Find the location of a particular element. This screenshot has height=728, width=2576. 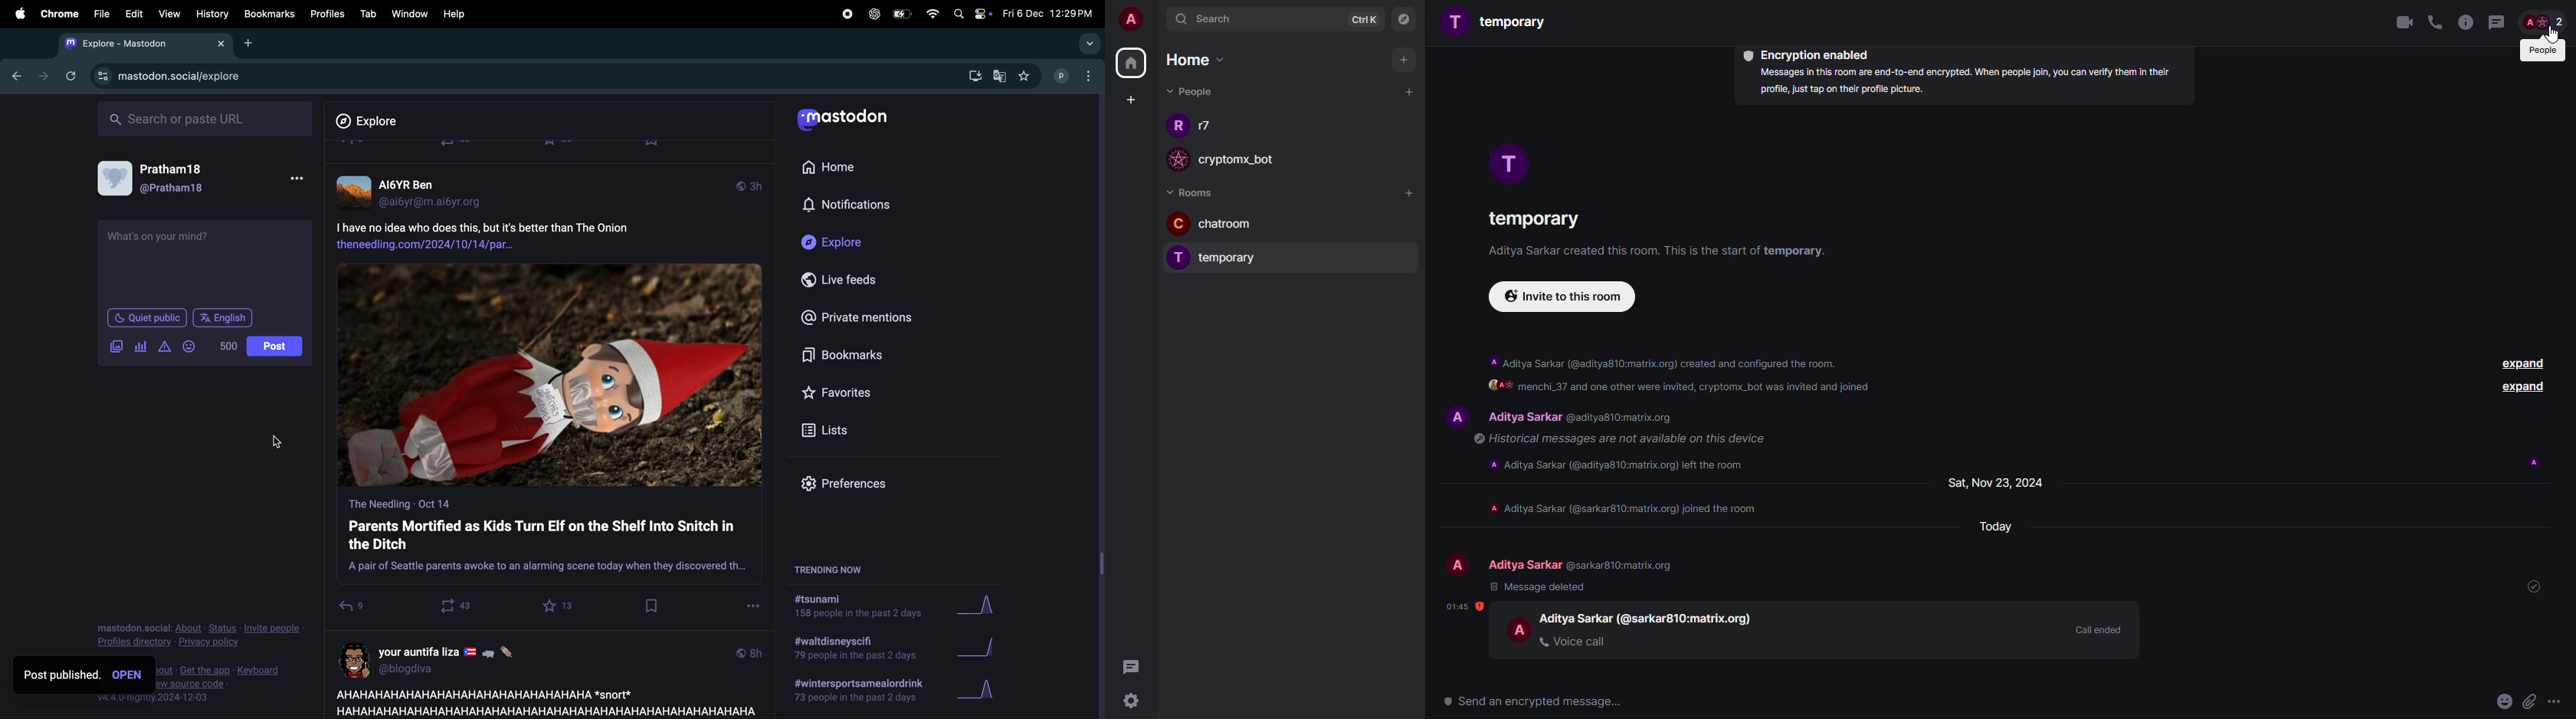

mastodon tab is located at coordinates (141, 43).